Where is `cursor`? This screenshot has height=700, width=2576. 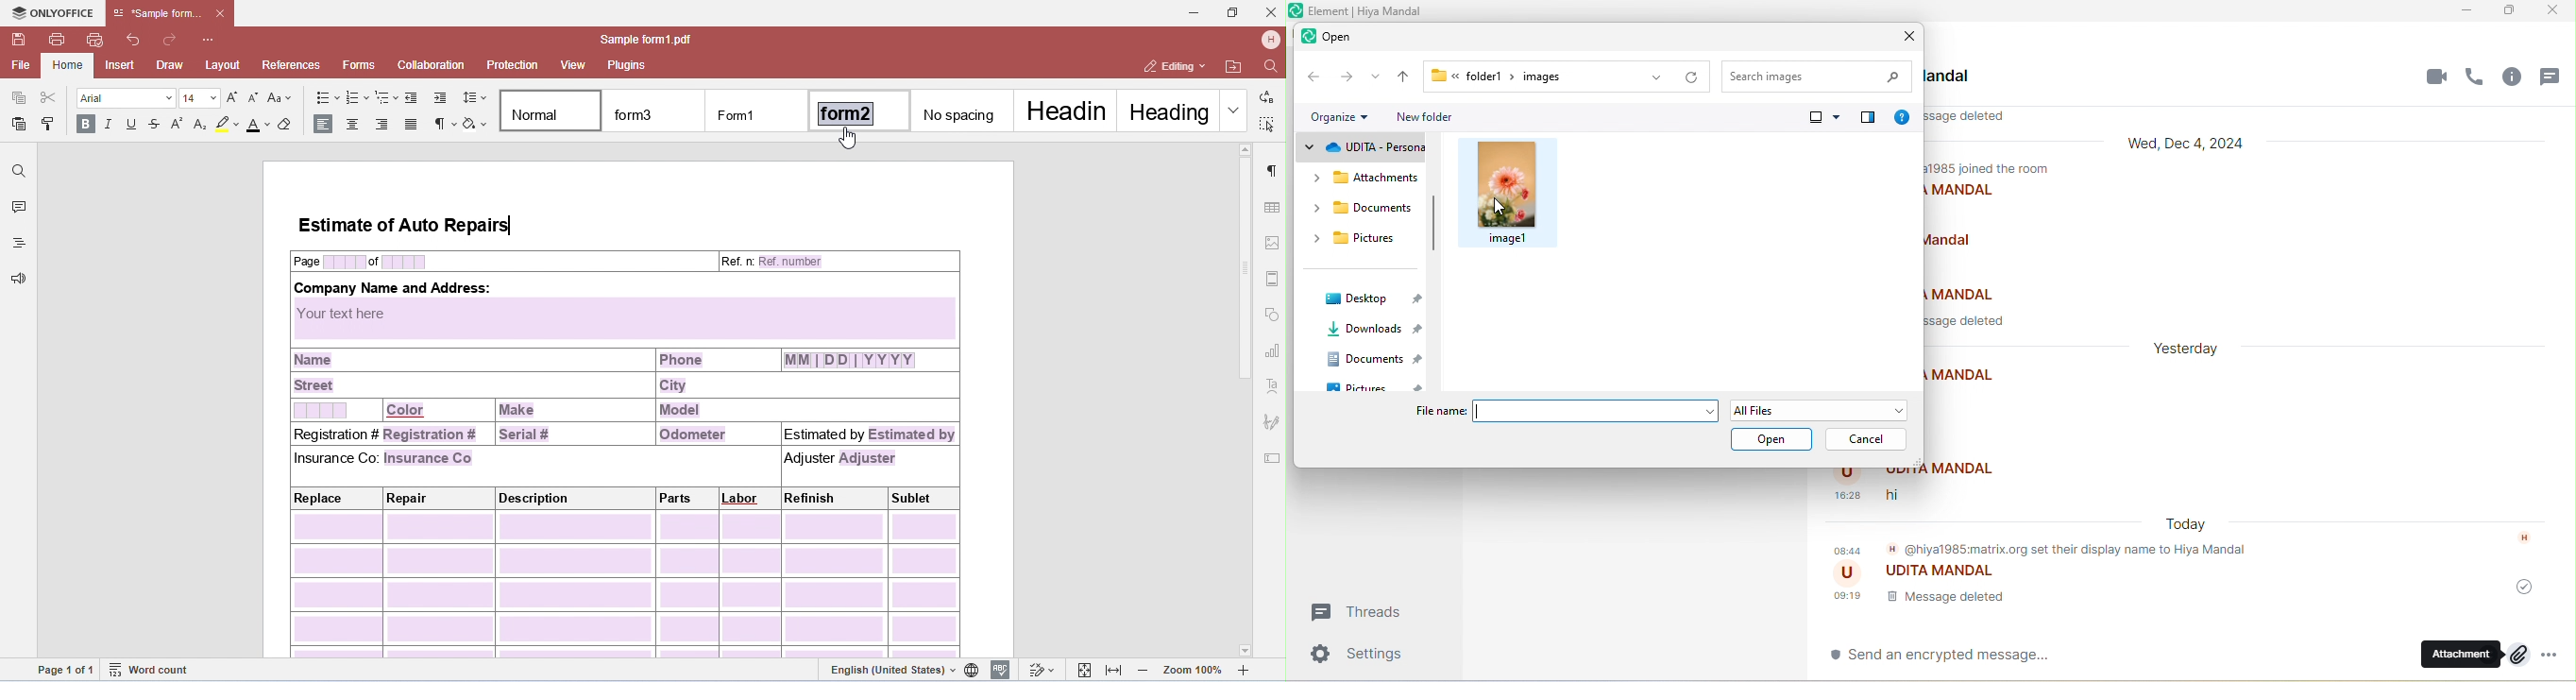 cursor is located at coordinates (1501, 207).